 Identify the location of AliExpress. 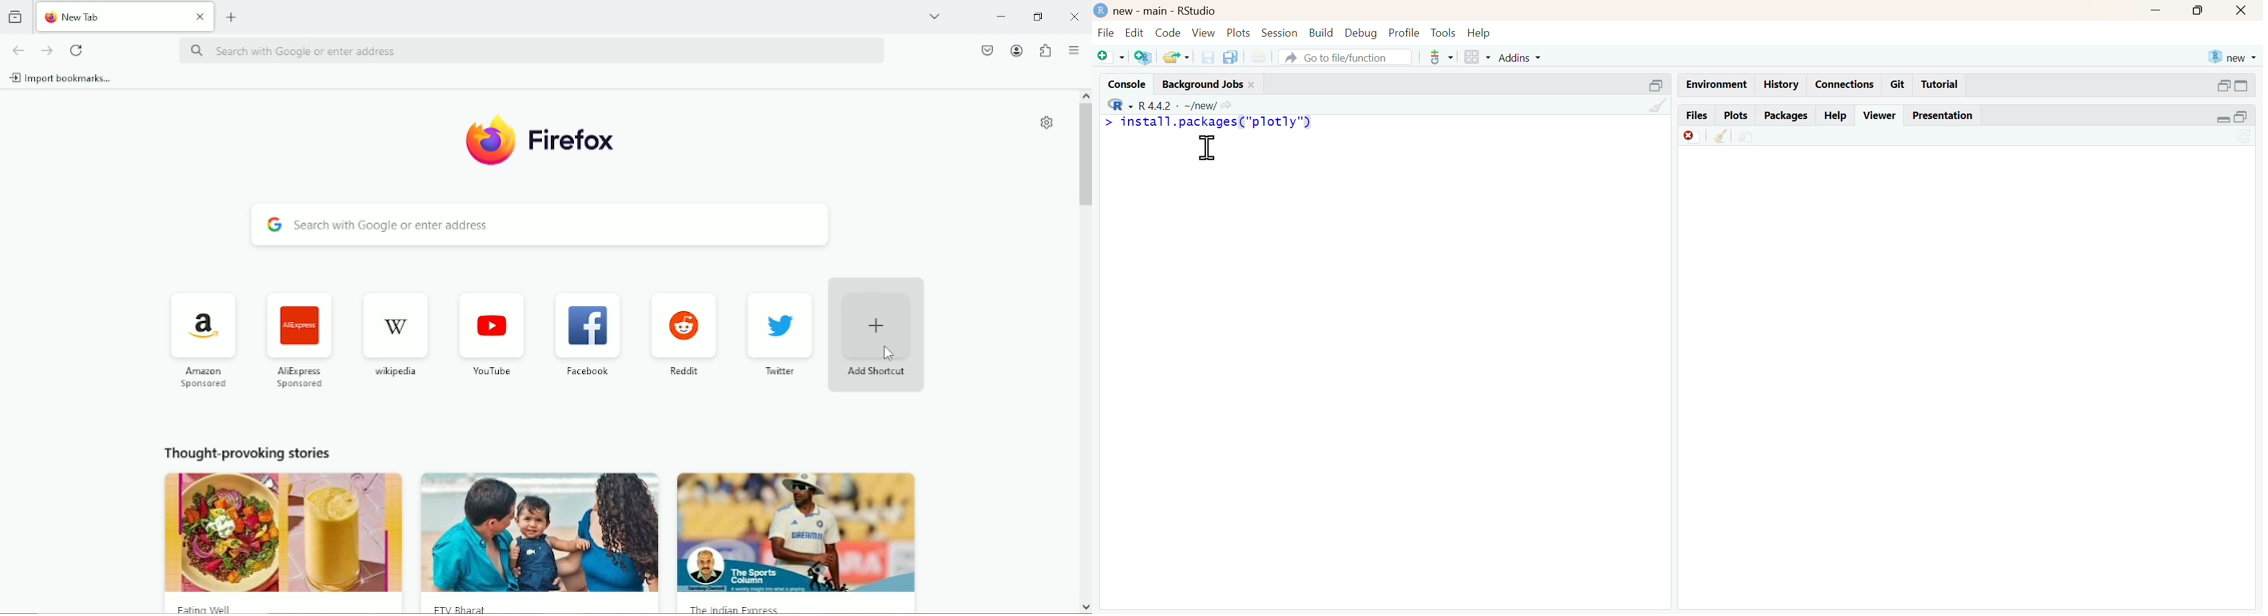
(297, 338).